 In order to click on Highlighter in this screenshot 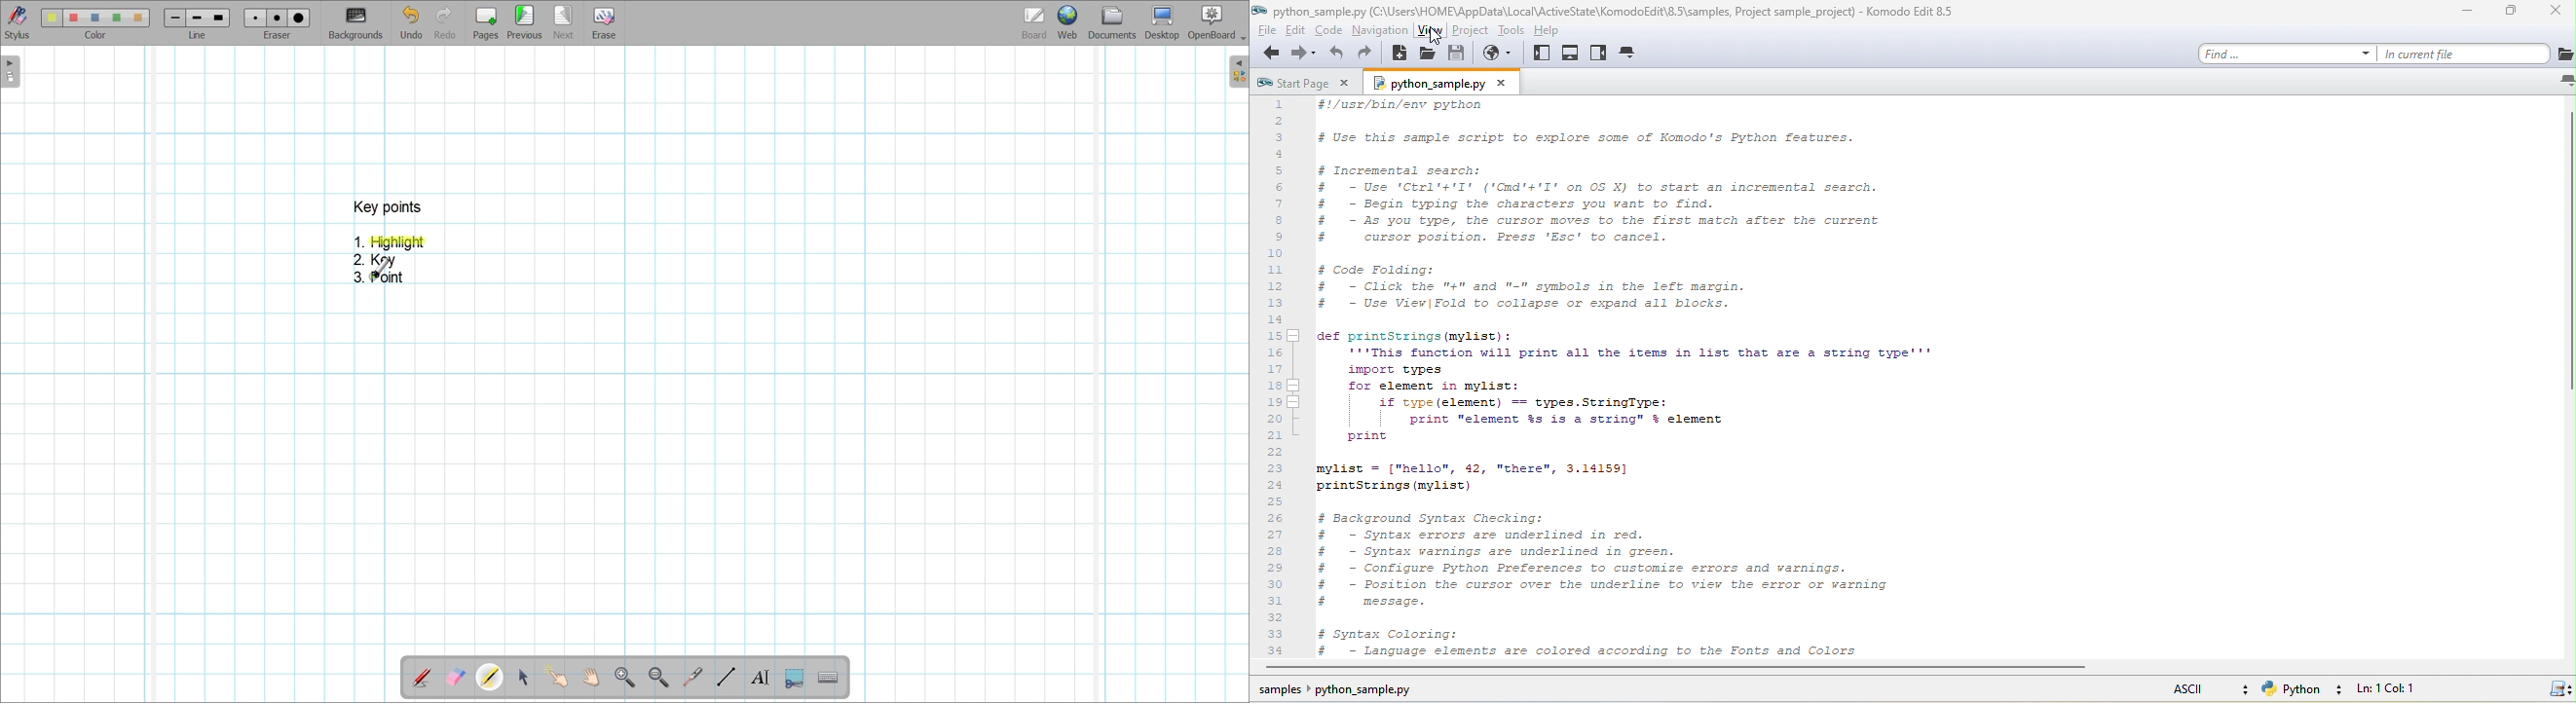, I will do `click(490, 677)`.